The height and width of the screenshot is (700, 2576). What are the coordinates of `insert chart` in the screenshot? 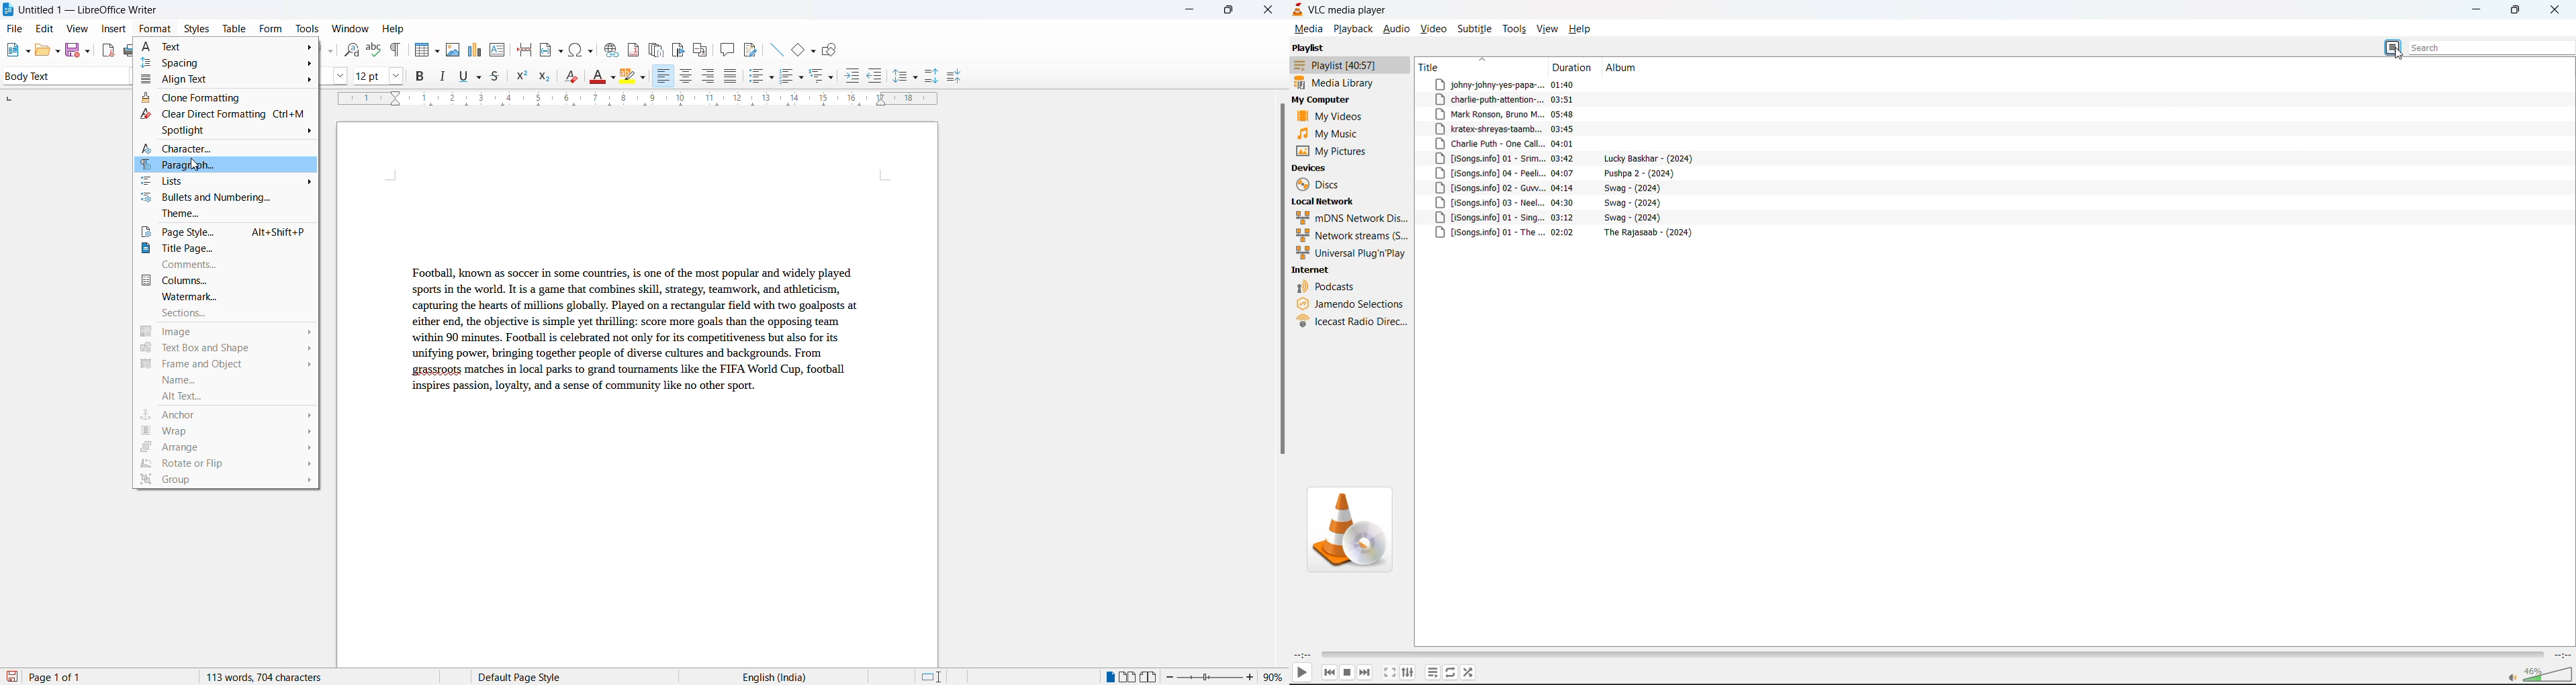 It's located at (474, 51).